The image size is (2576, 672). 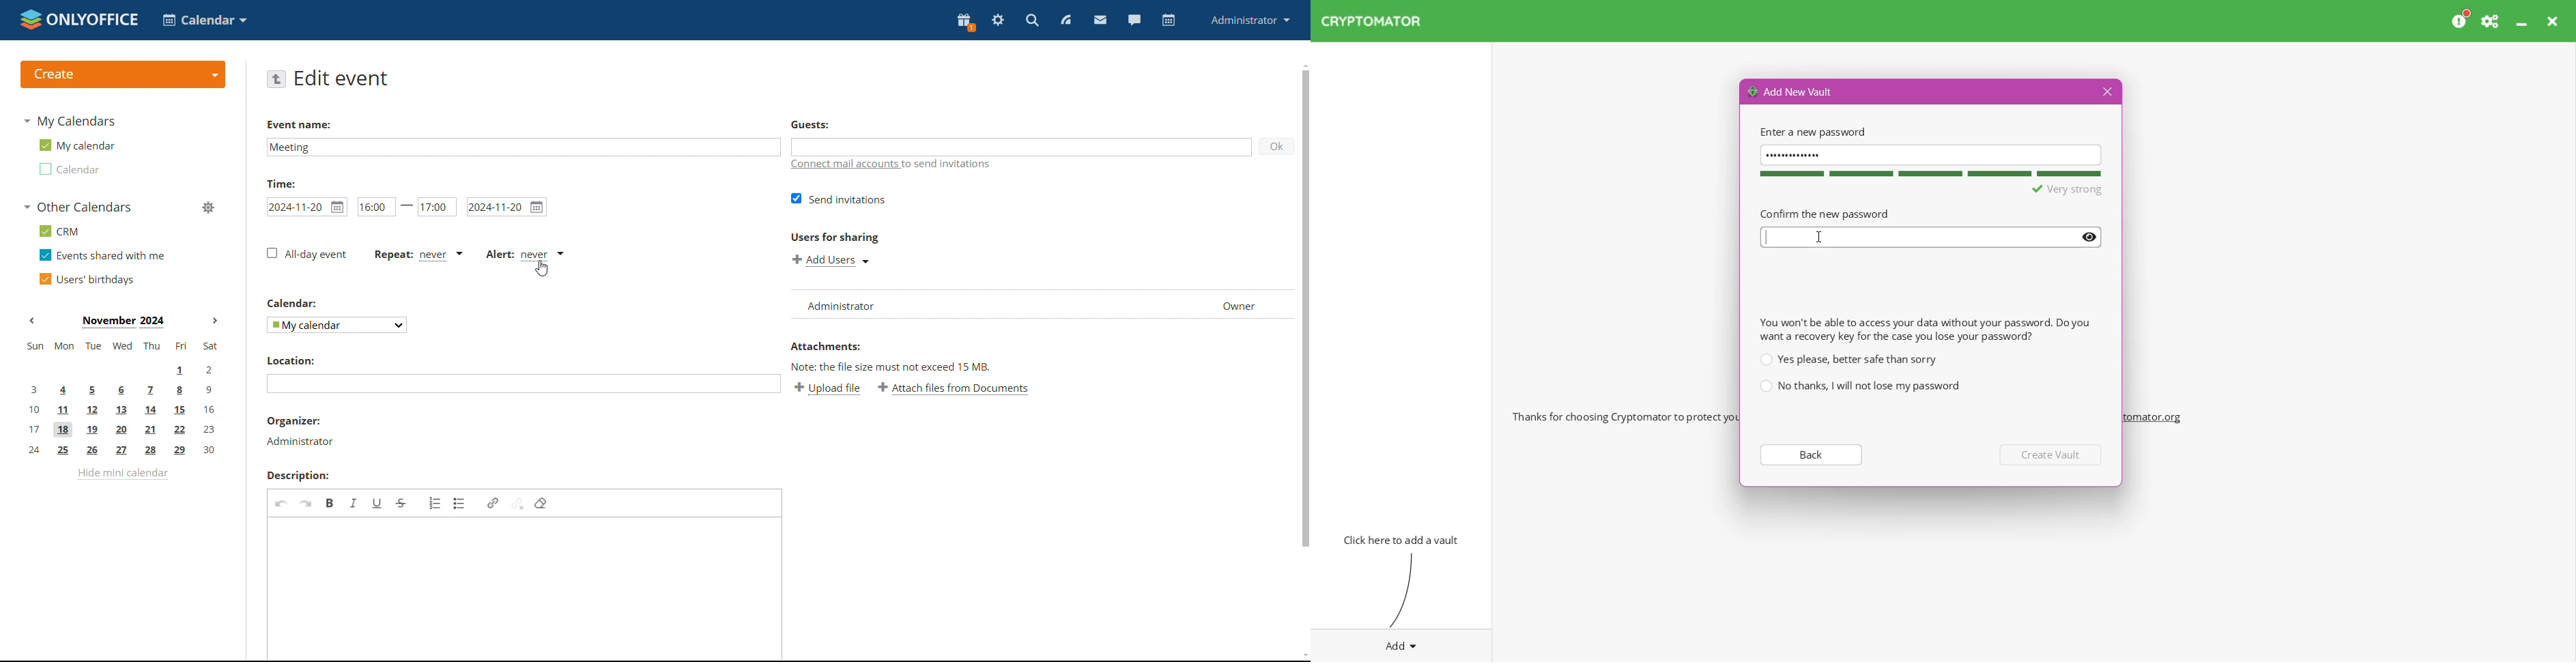 I want to click on start date, so click(x=306, y=207).